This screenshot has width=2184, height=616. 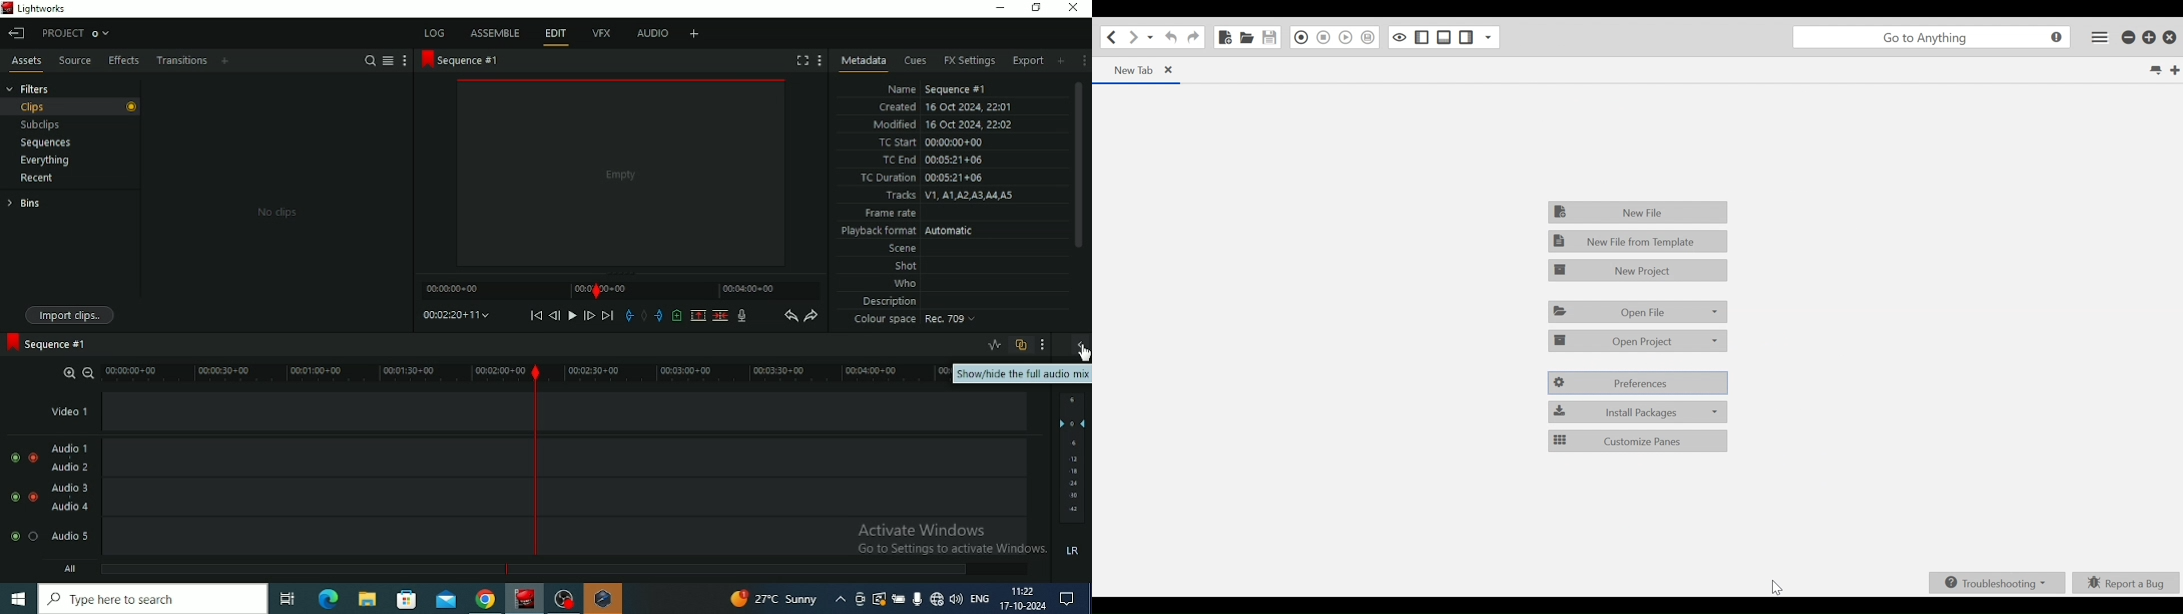 What do you see at coordinates (77, 34) in the screenshot?
I see `Show/change project details` at bounding box center [77, 34].